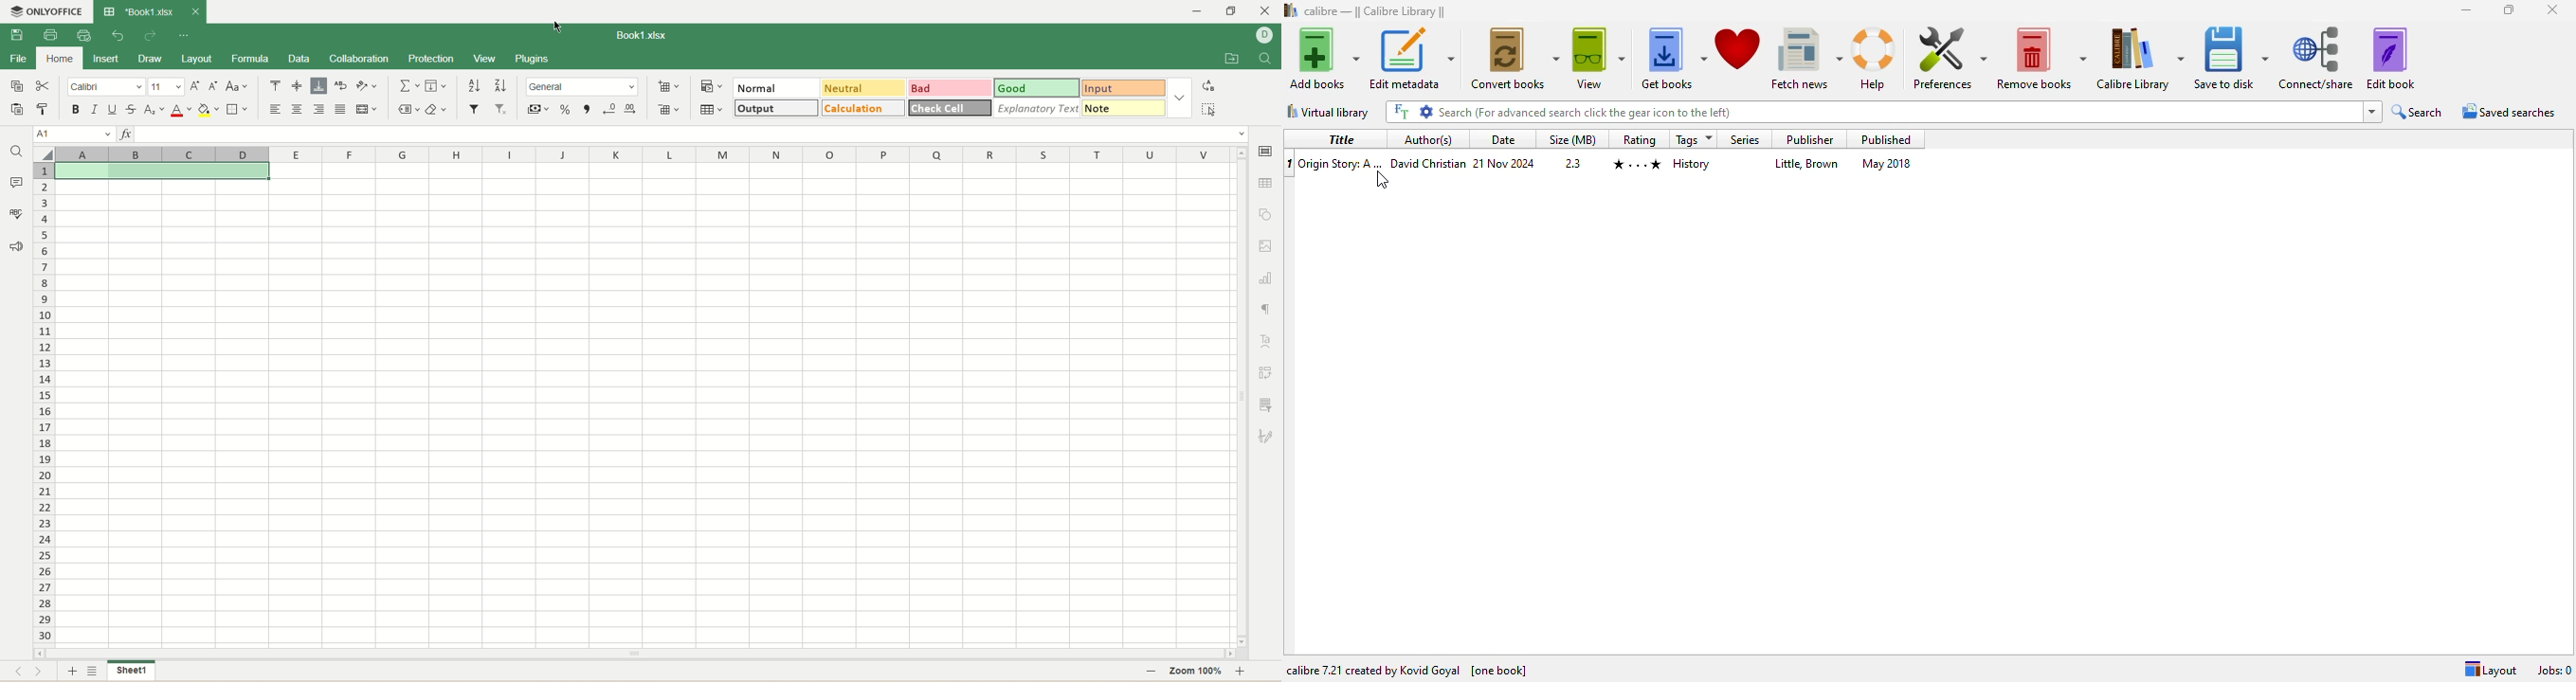 The width and height of the screenshot is (2576, 700). Describe the element at coordinates (1197, 11) in the screenshot. I see `minimize` at that location.